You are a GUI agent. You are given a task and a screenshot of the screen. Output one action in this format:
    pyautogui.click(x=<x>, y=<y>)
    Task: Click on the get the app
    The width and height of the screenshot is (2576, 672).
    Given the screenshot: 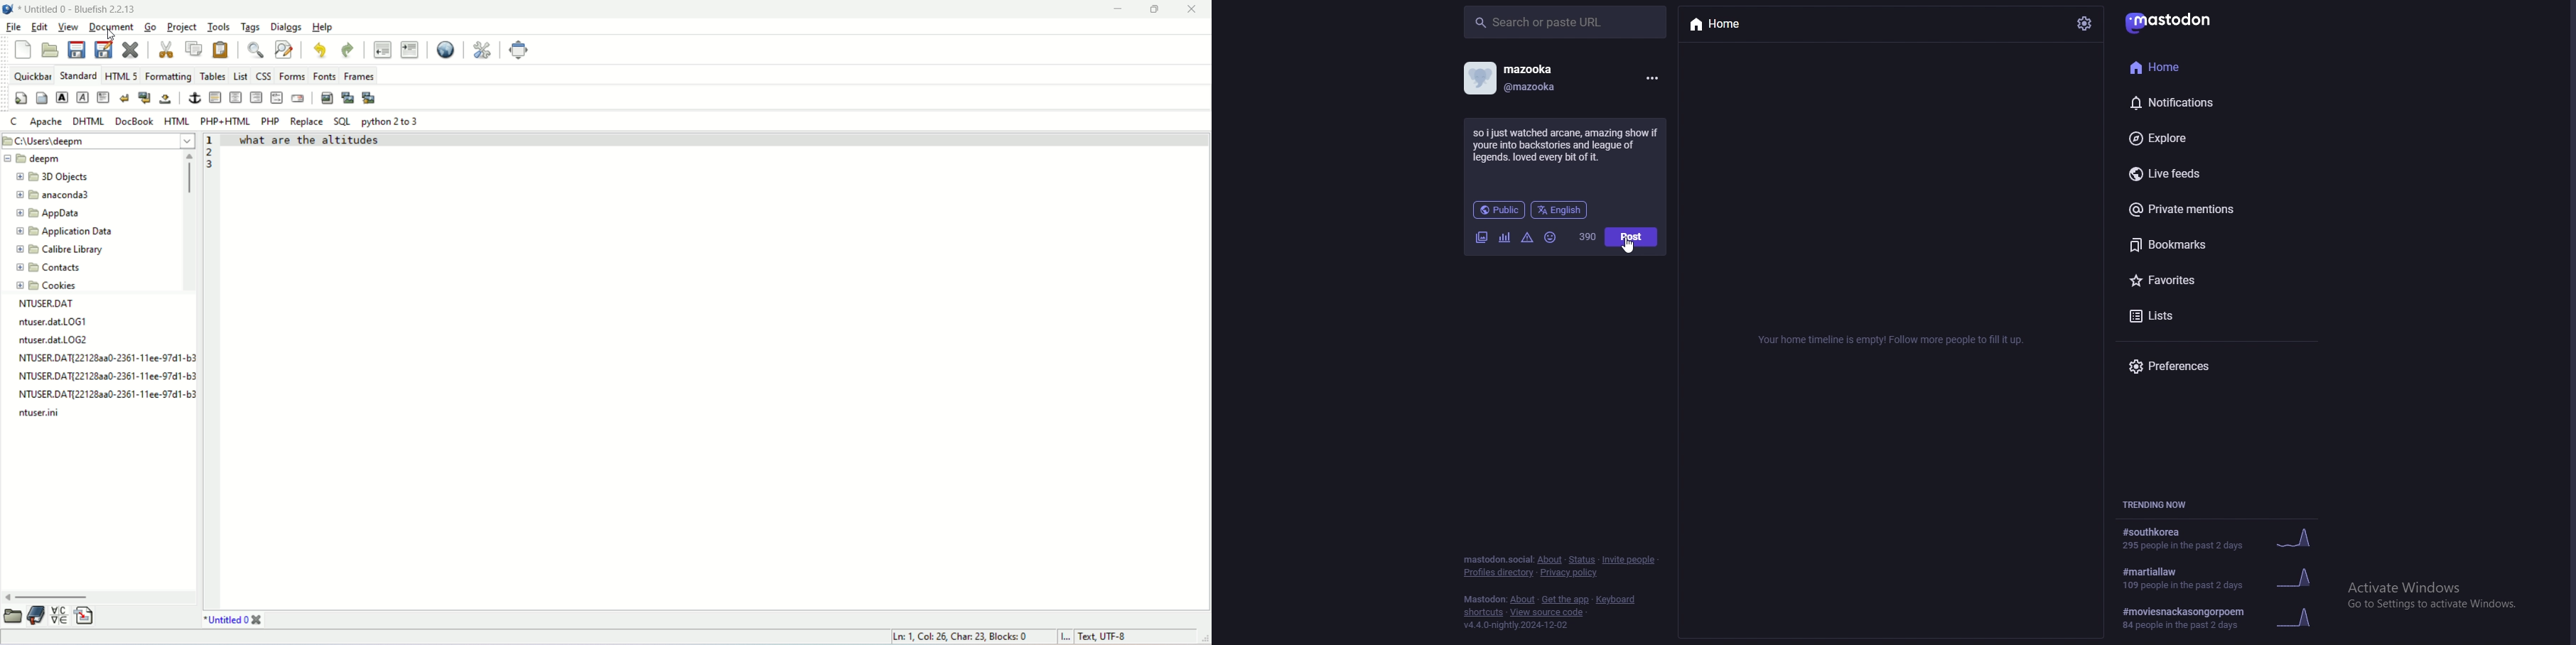 What is the action you would take?
    pyautogui.click(x=1568, y=599)
    